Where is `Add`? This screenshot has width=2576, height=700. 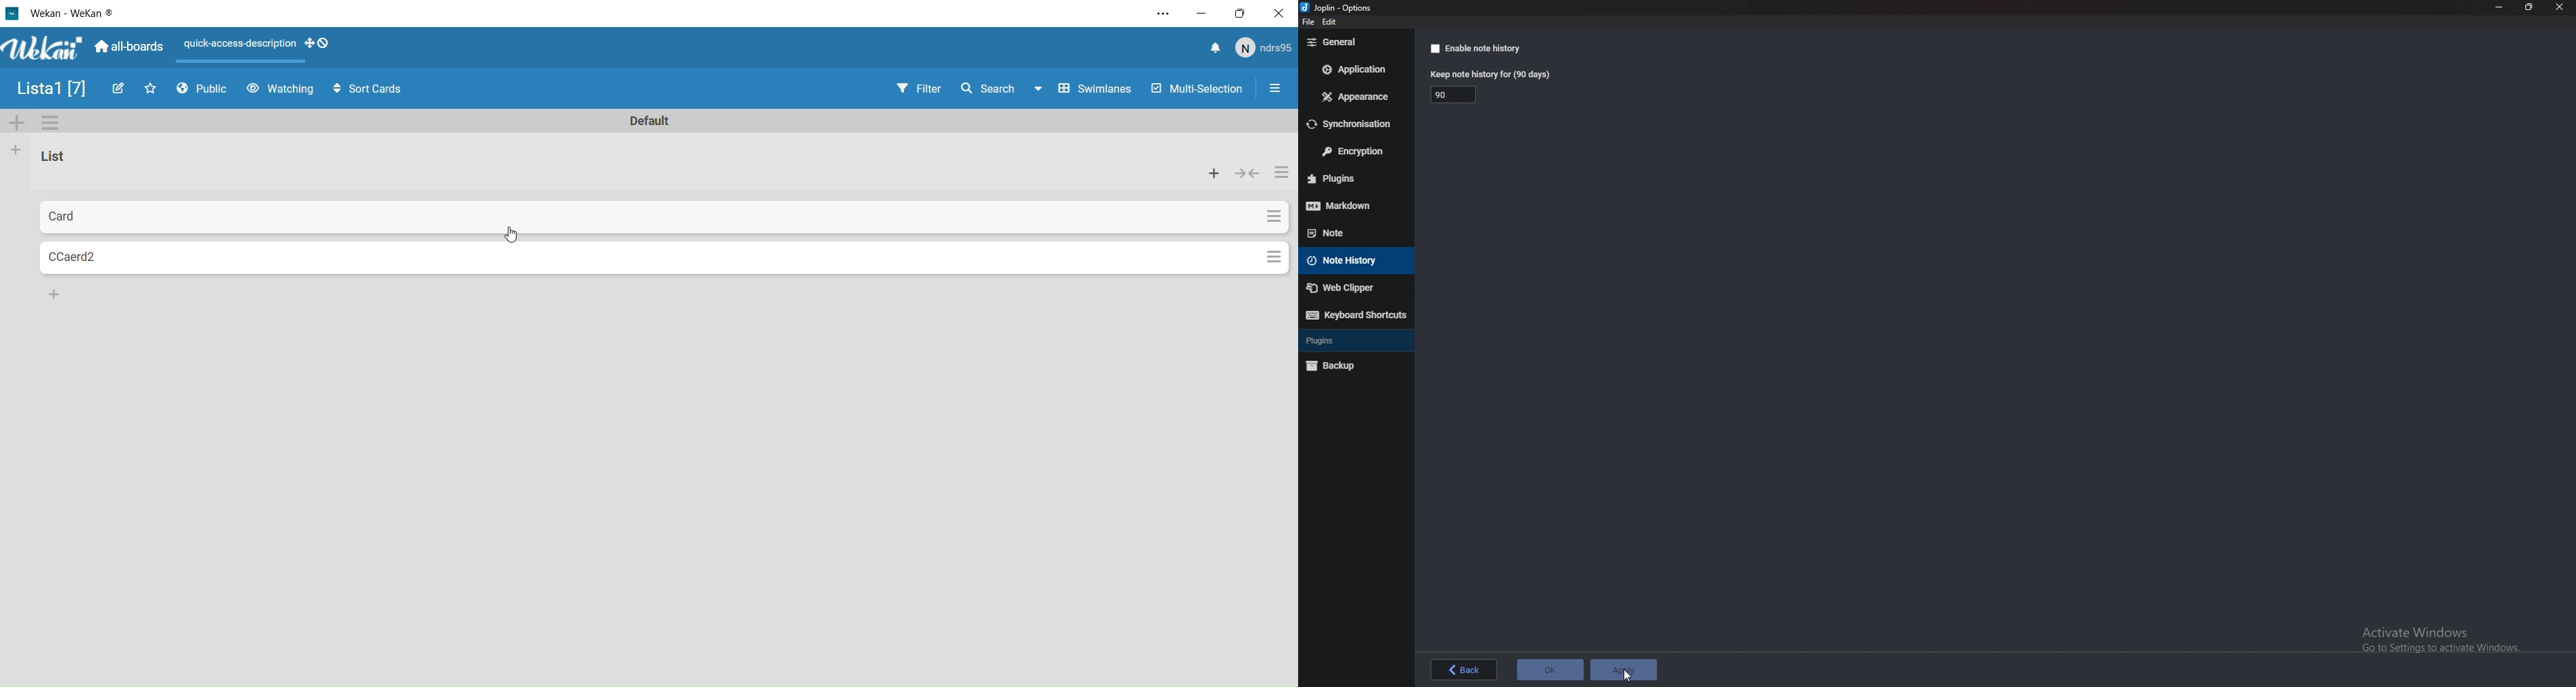
Add is located at coordinates (59, 293).